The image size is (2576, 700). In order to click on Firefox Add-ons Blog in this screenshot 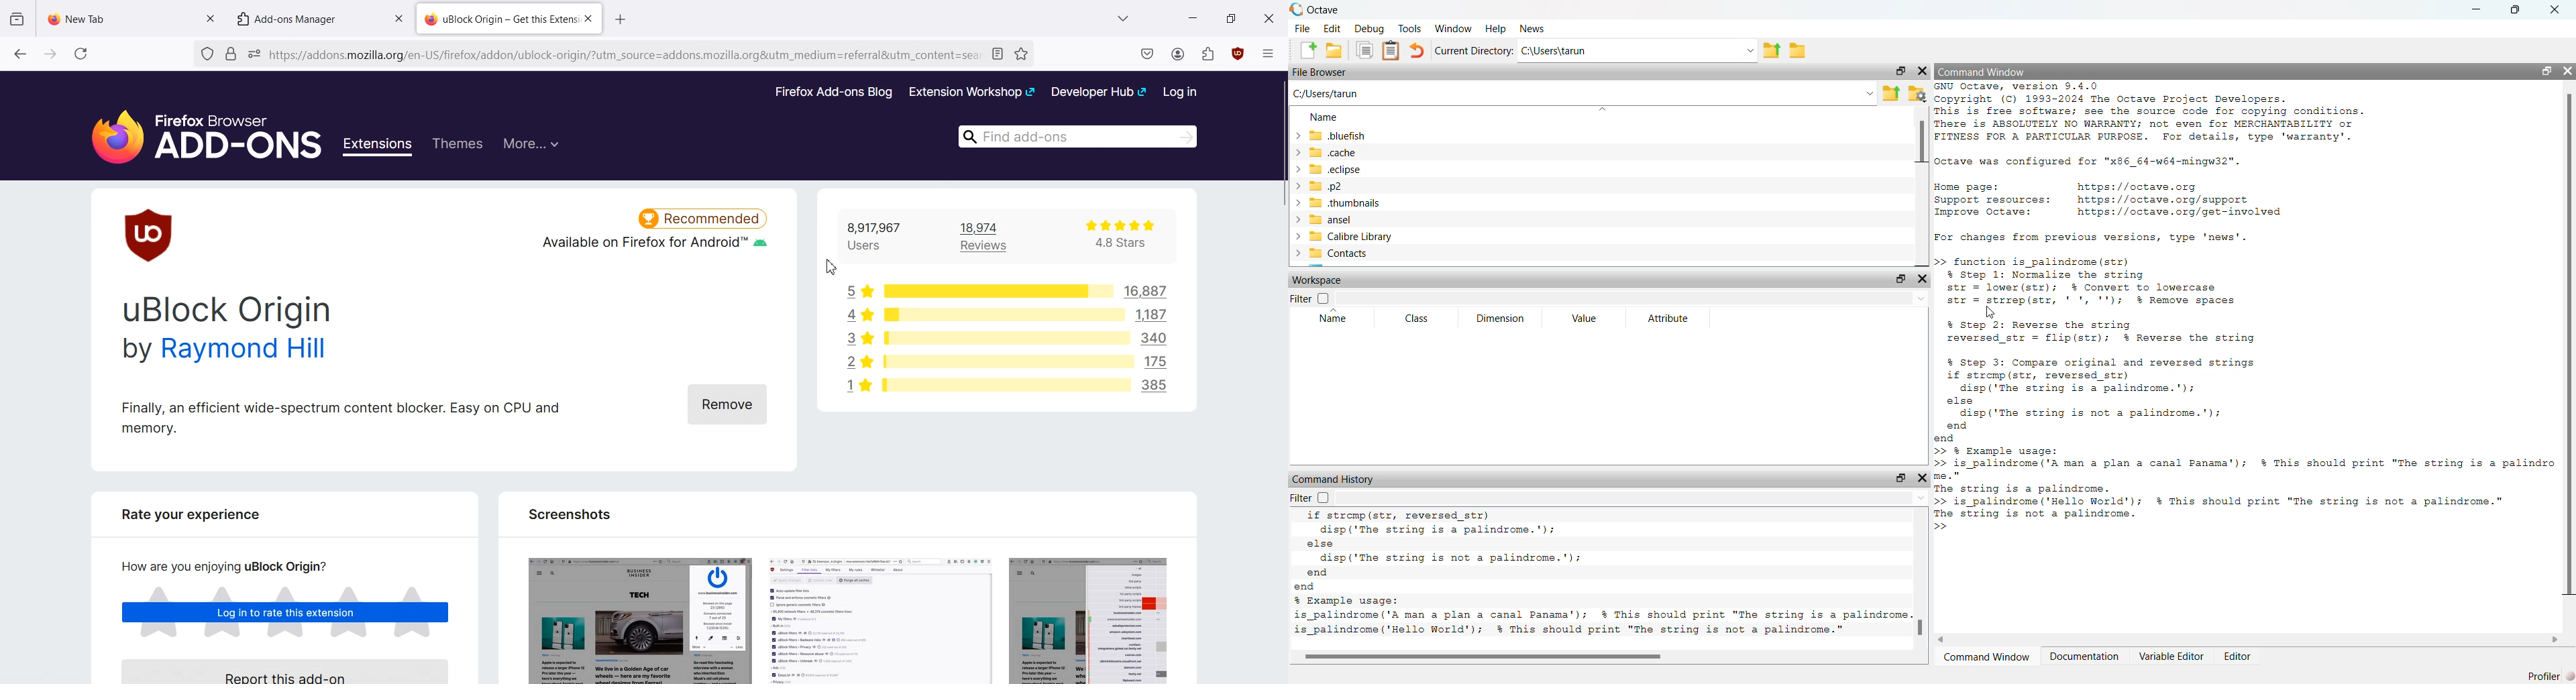, I will do `click(834, 93)`.